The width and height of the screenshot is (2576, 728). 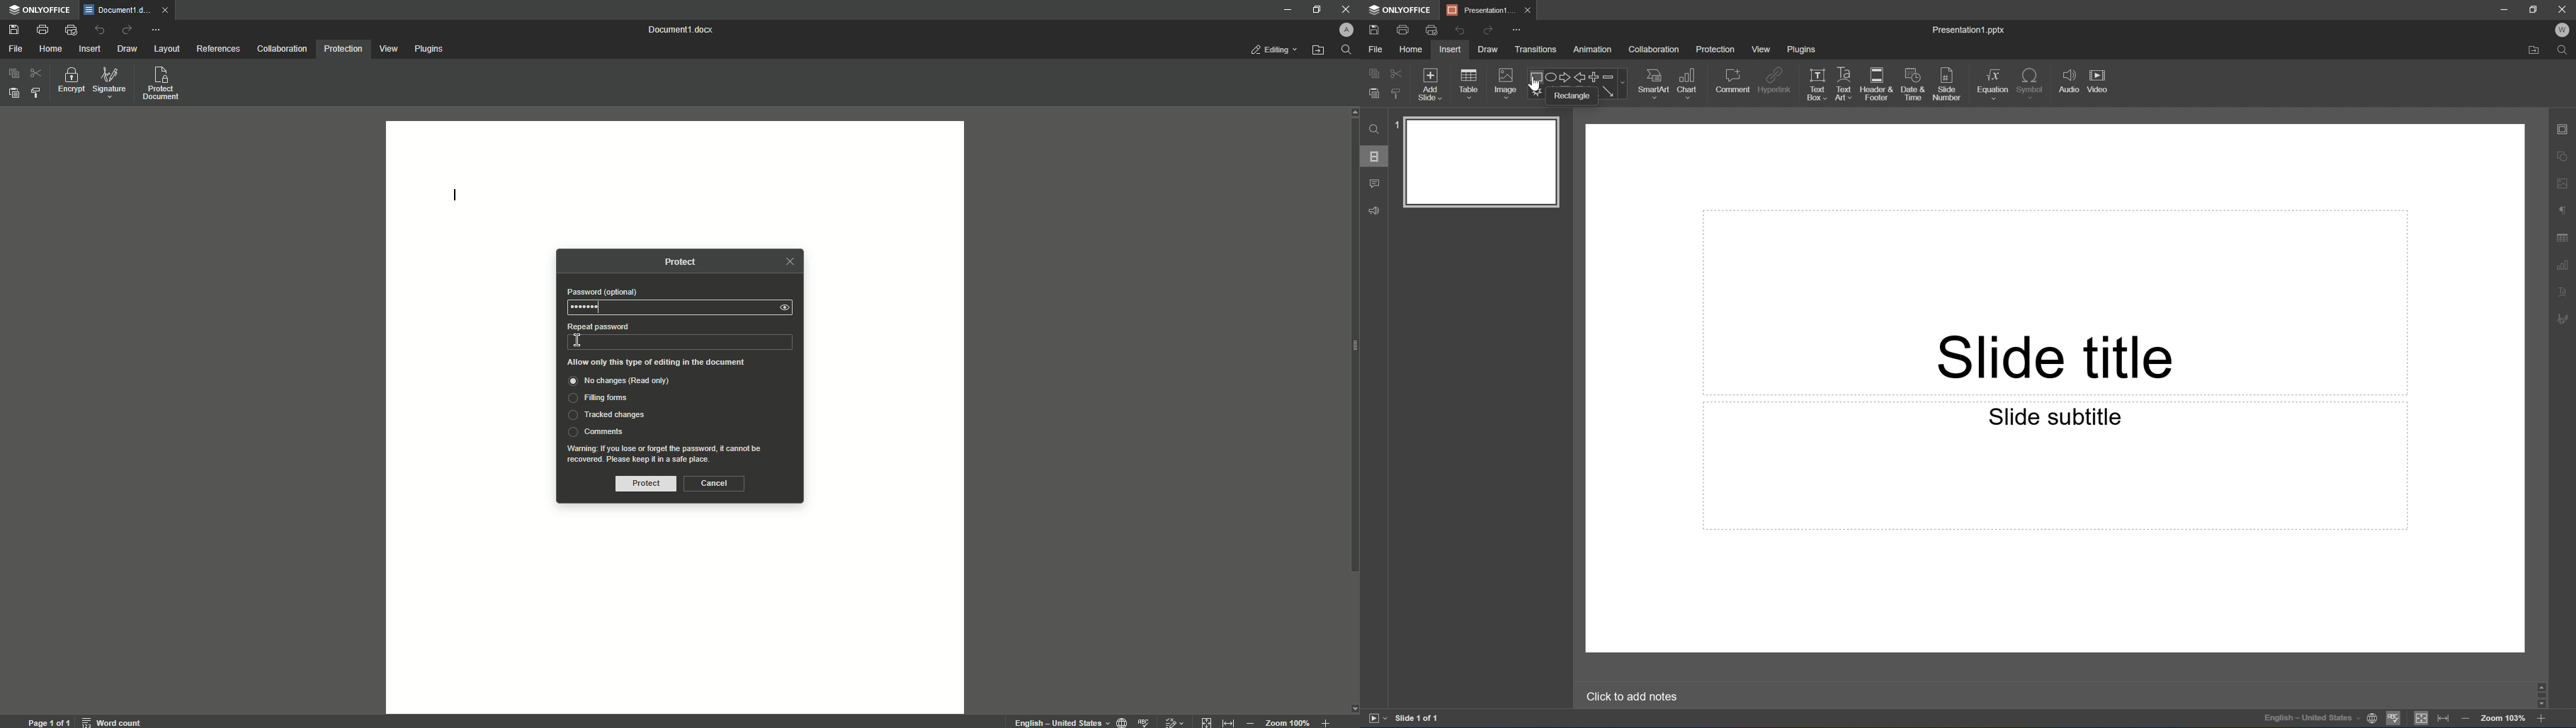 I want to click on View, so click(x=389, y=49).